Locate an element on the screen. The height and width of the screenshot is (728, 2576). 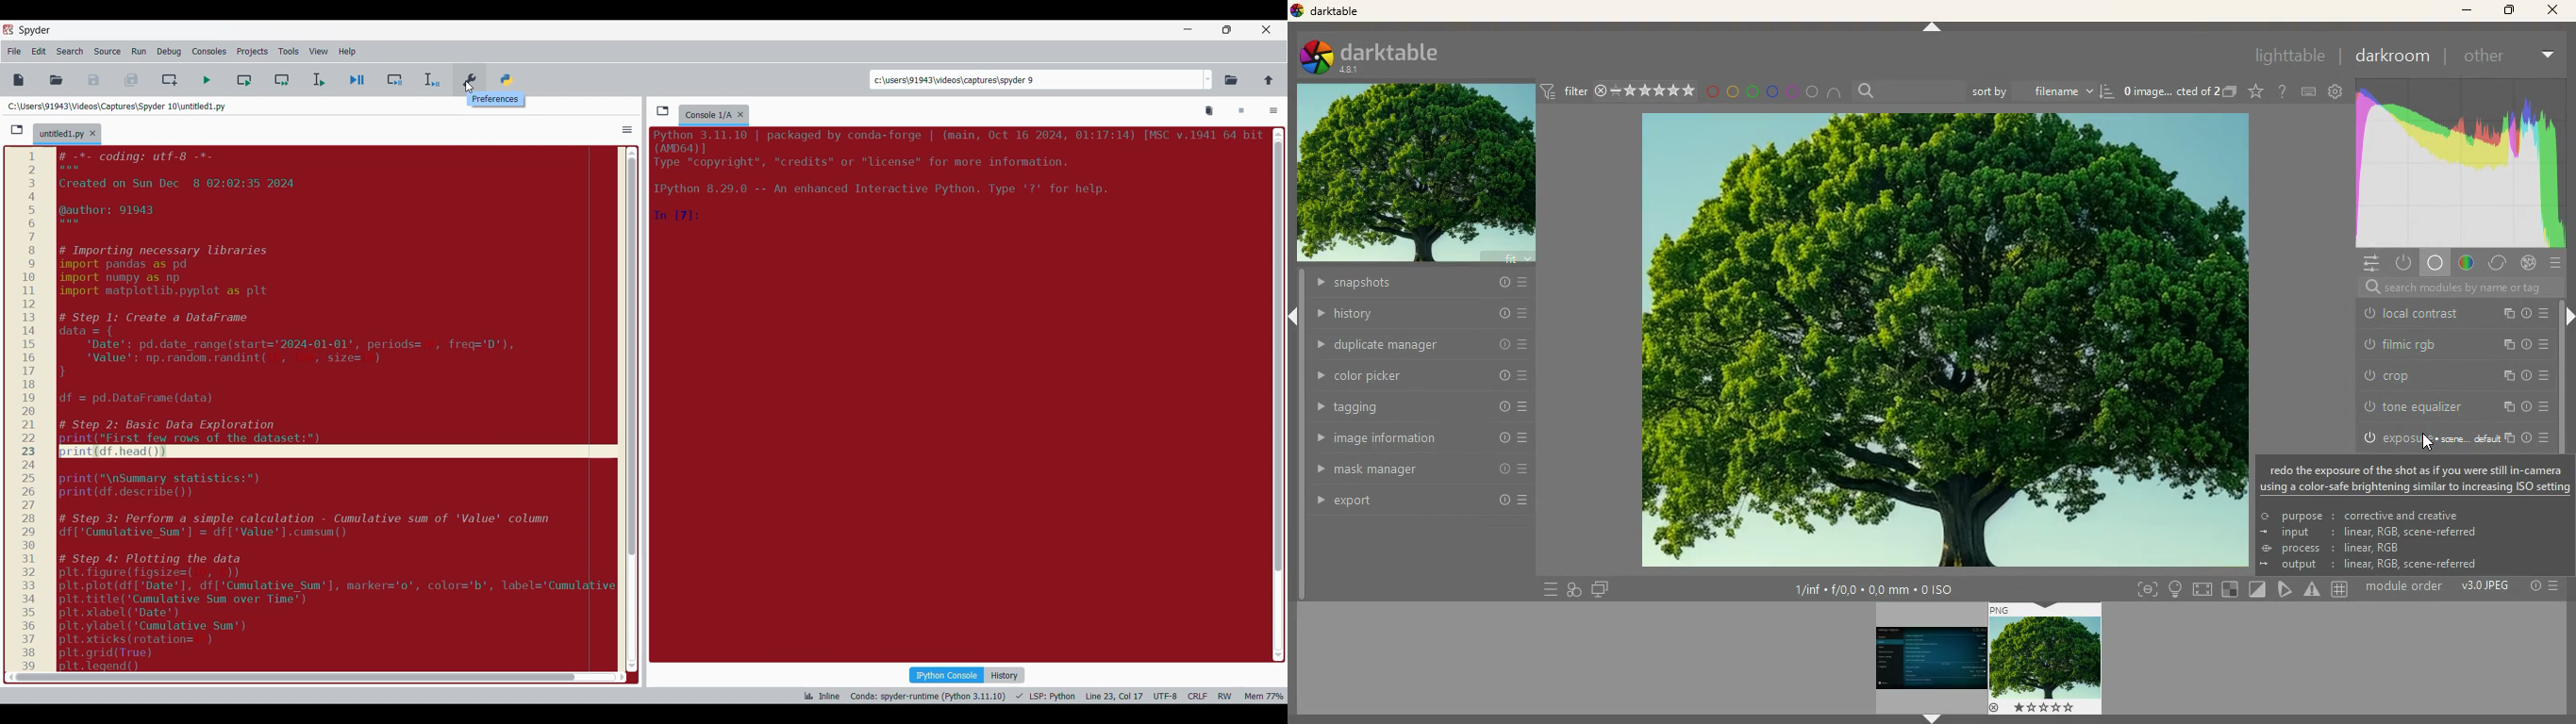
change is located at coordinates (2498, 264).